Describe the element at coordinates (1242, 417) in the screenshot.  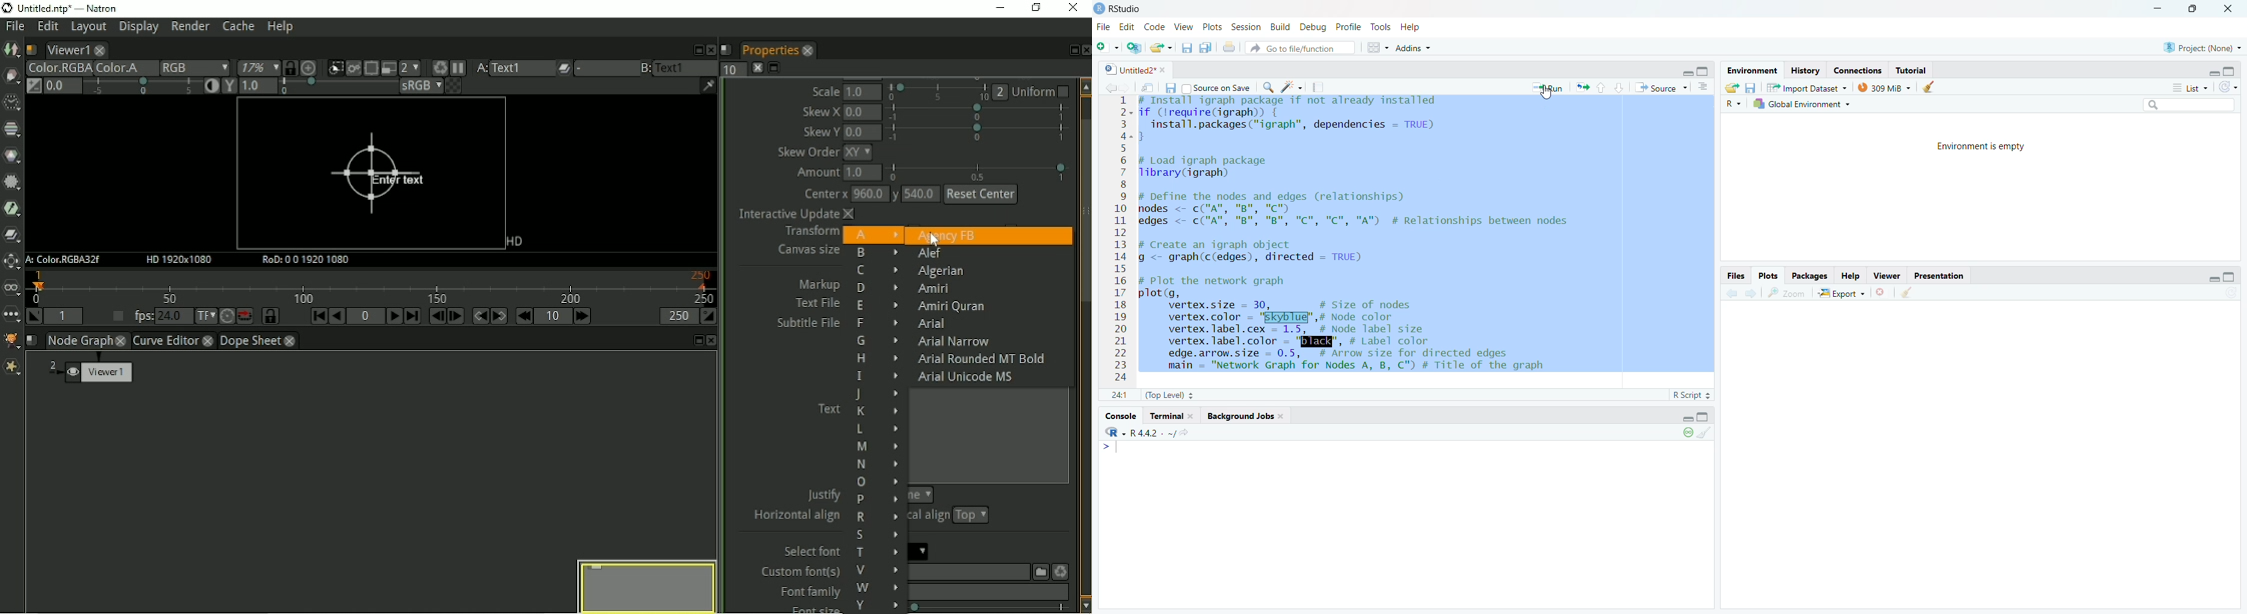
I see `Background Jobs` at that location.